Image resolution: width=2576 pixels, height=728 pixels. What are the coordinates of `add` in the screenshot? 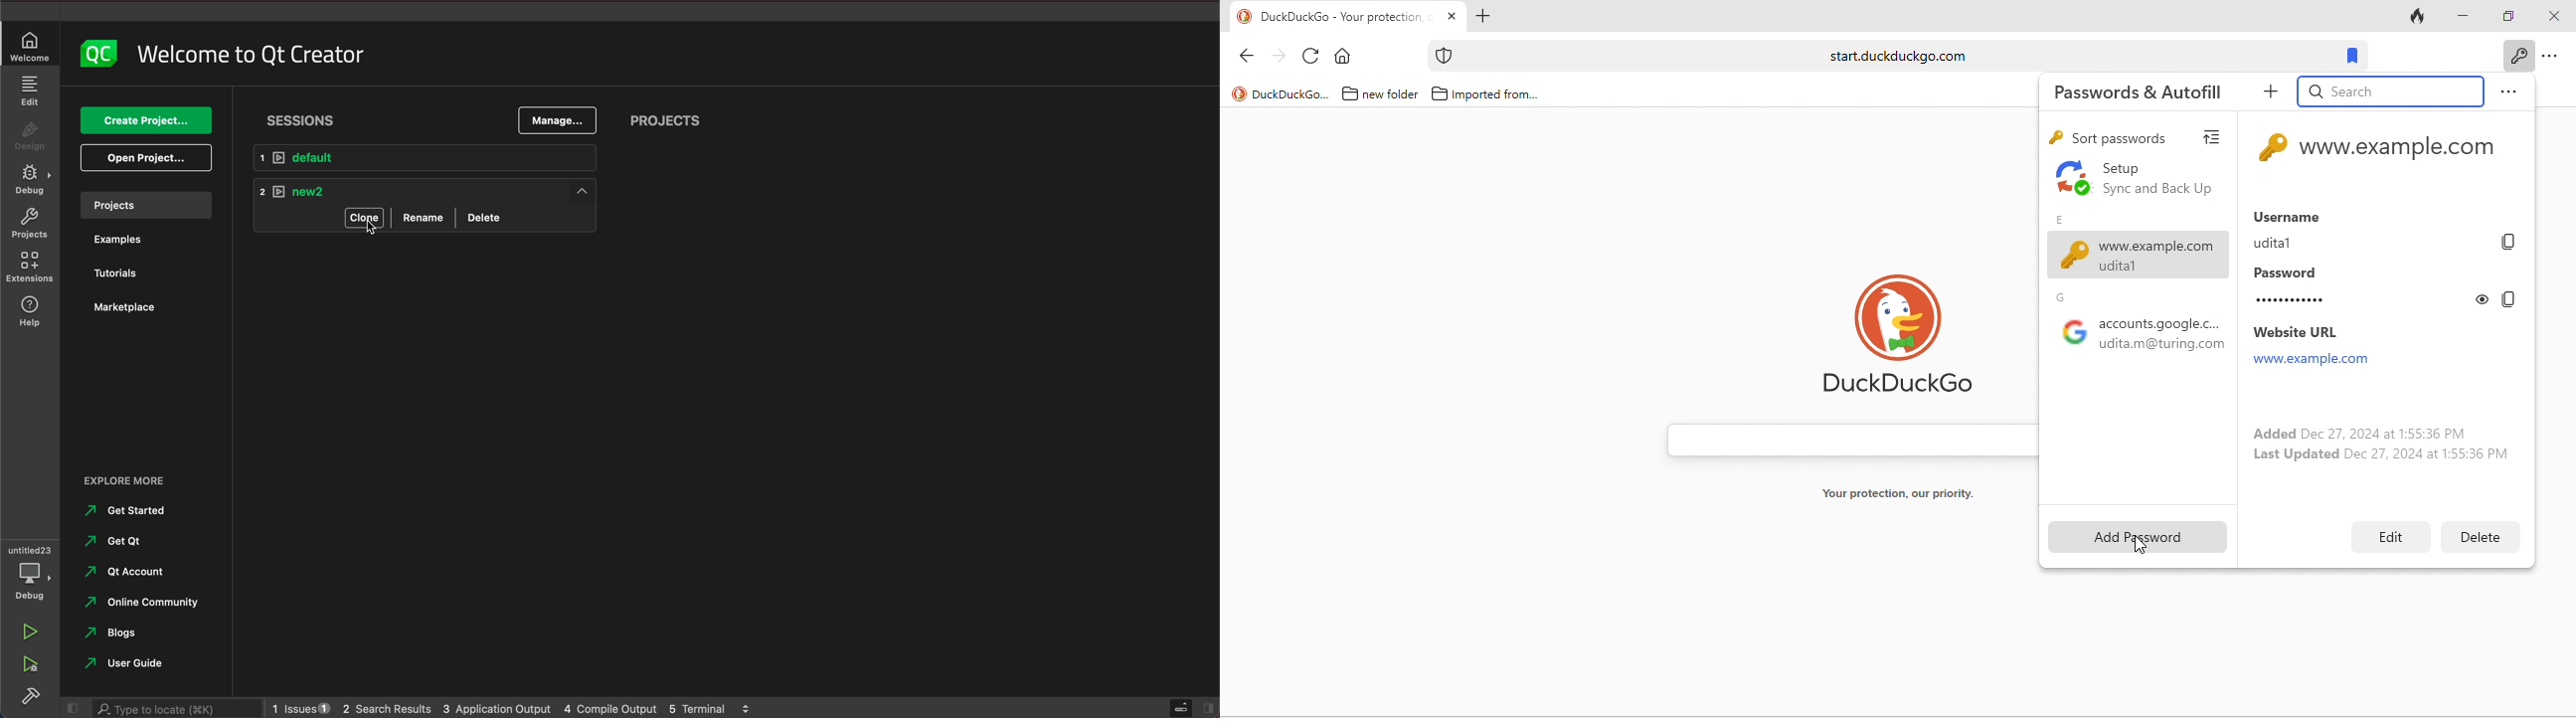 It's located at (2274, 92).